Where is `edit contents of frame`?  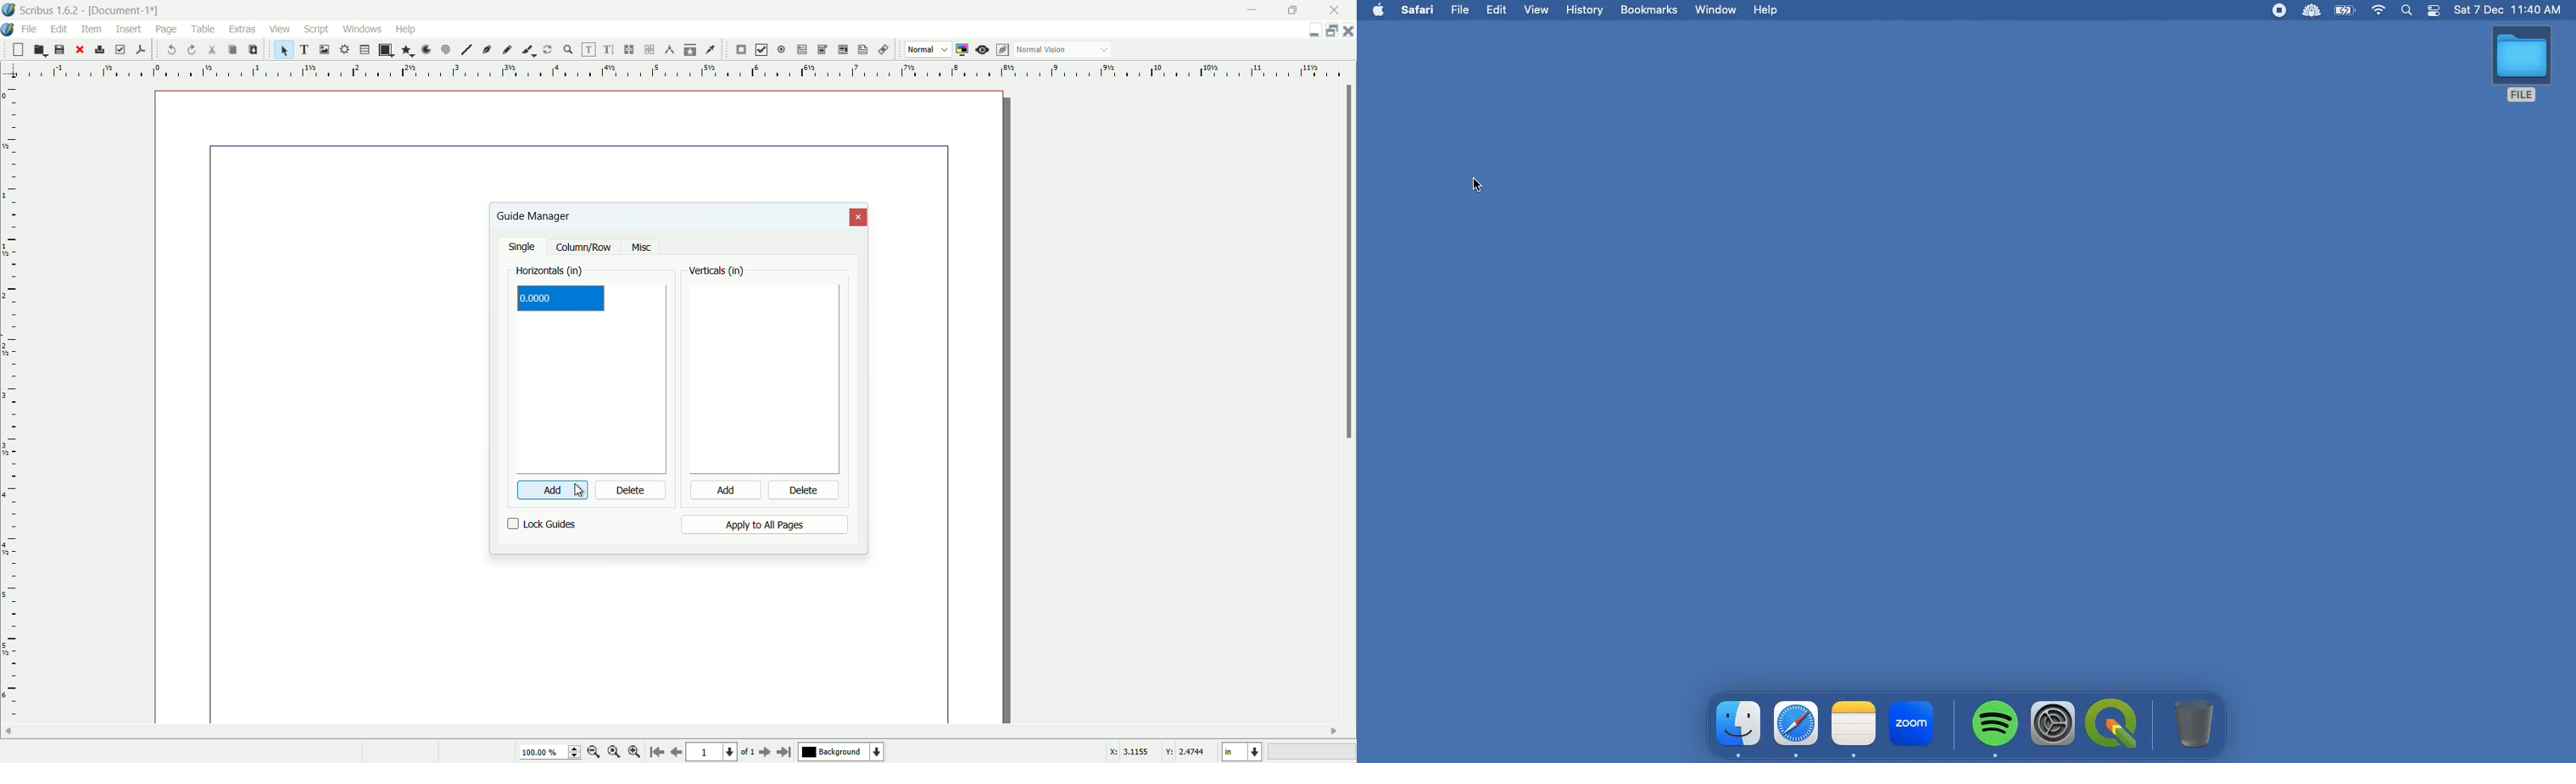
edit contents of frame is located at coordinates (586, 49).